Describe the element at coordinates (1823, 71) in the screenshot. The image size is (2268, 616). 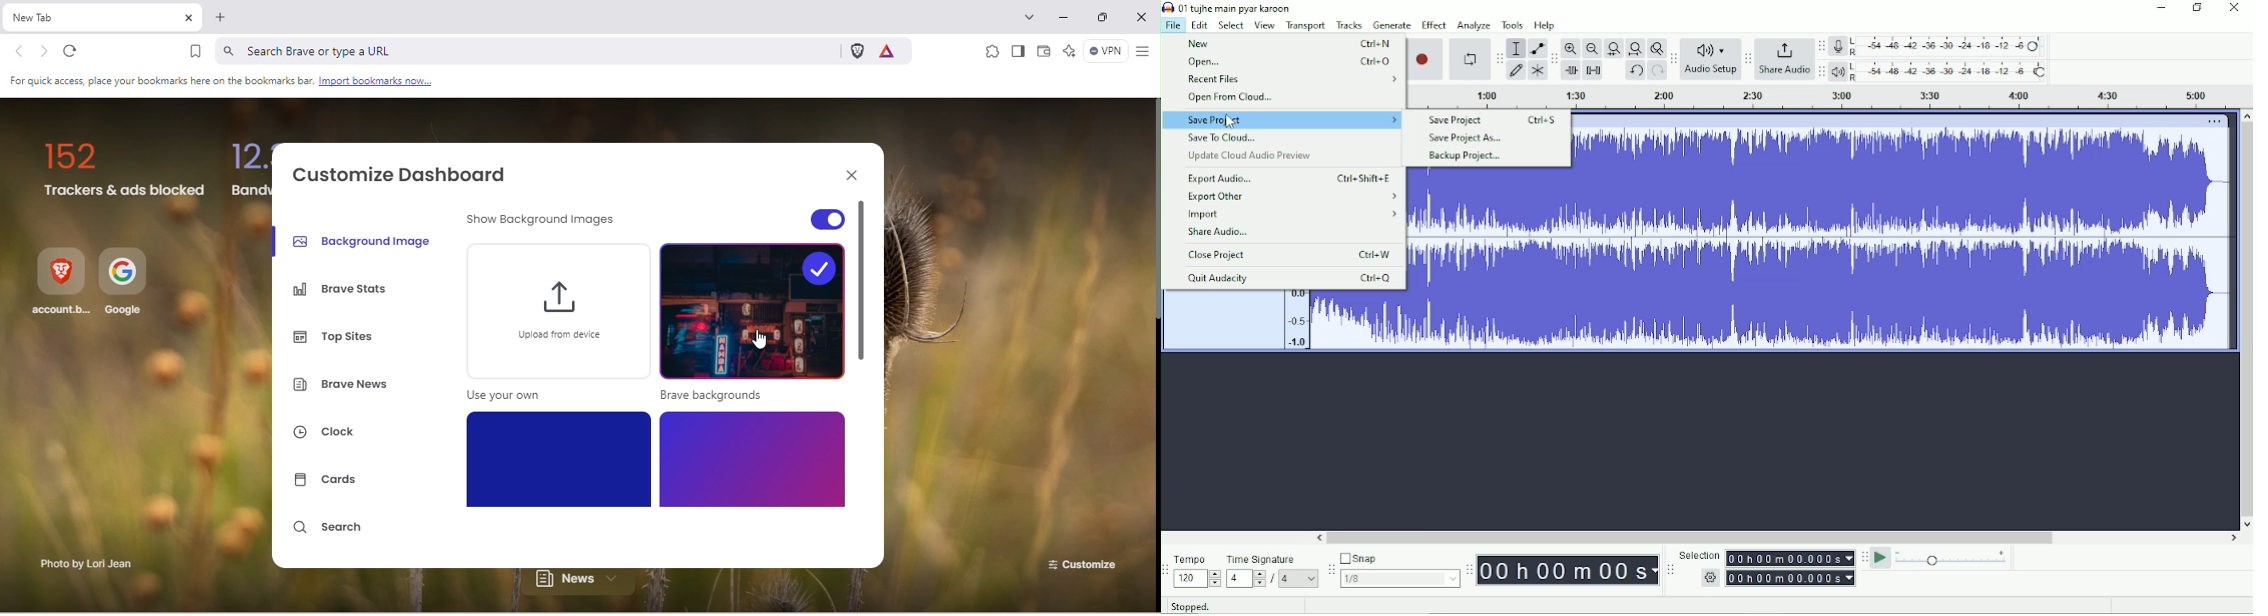
I see `Audacity playback meter toolbar` at that location.